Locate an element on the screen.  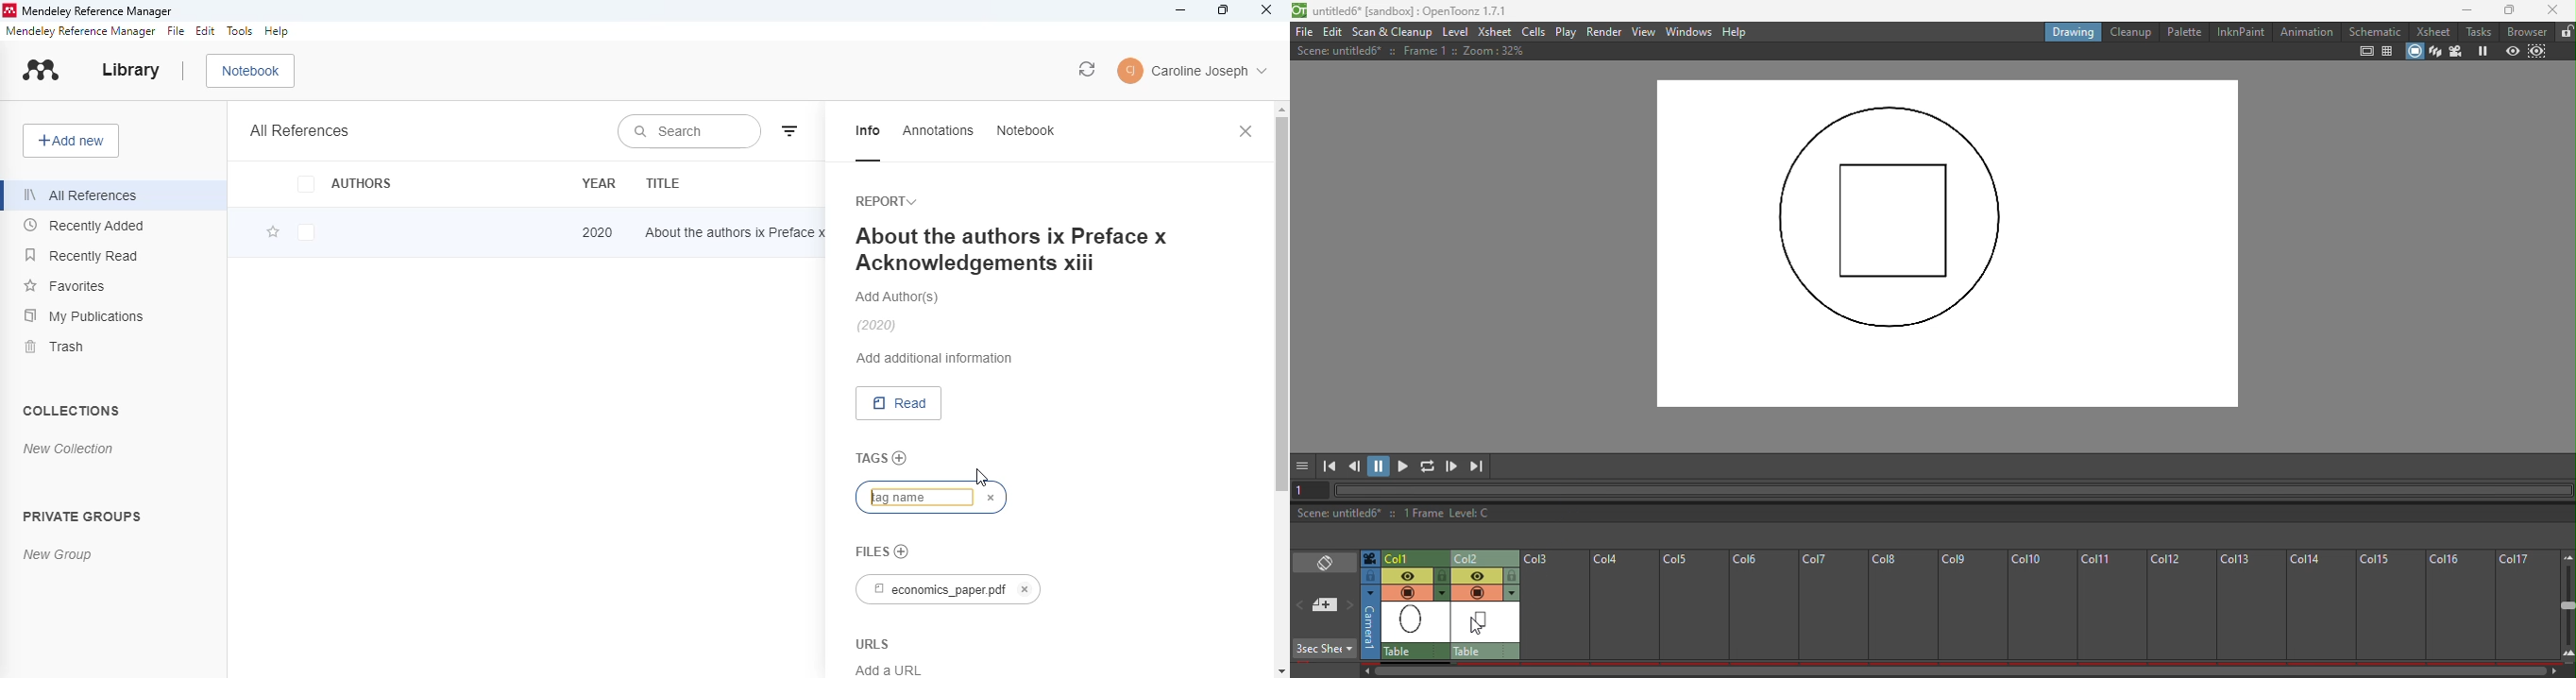
add is located at coordinates (901, 458).